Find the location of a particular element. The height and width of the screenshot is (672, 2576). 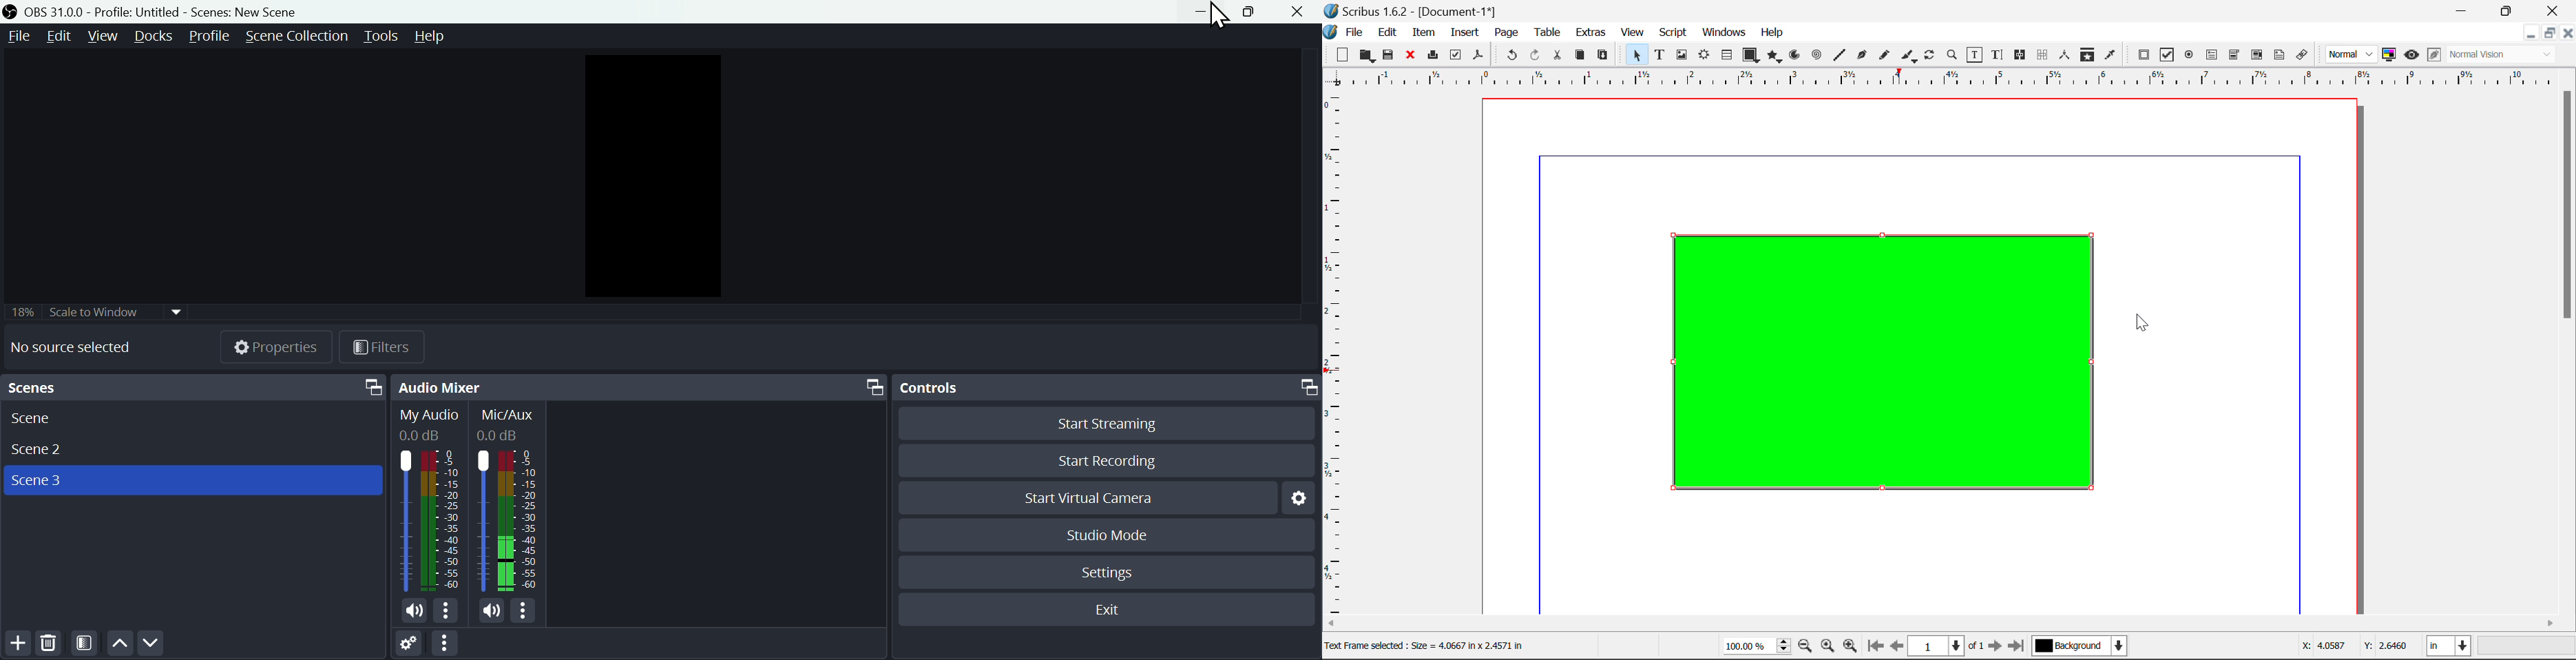

Text Annotation is located at coordinates (2280, 55).